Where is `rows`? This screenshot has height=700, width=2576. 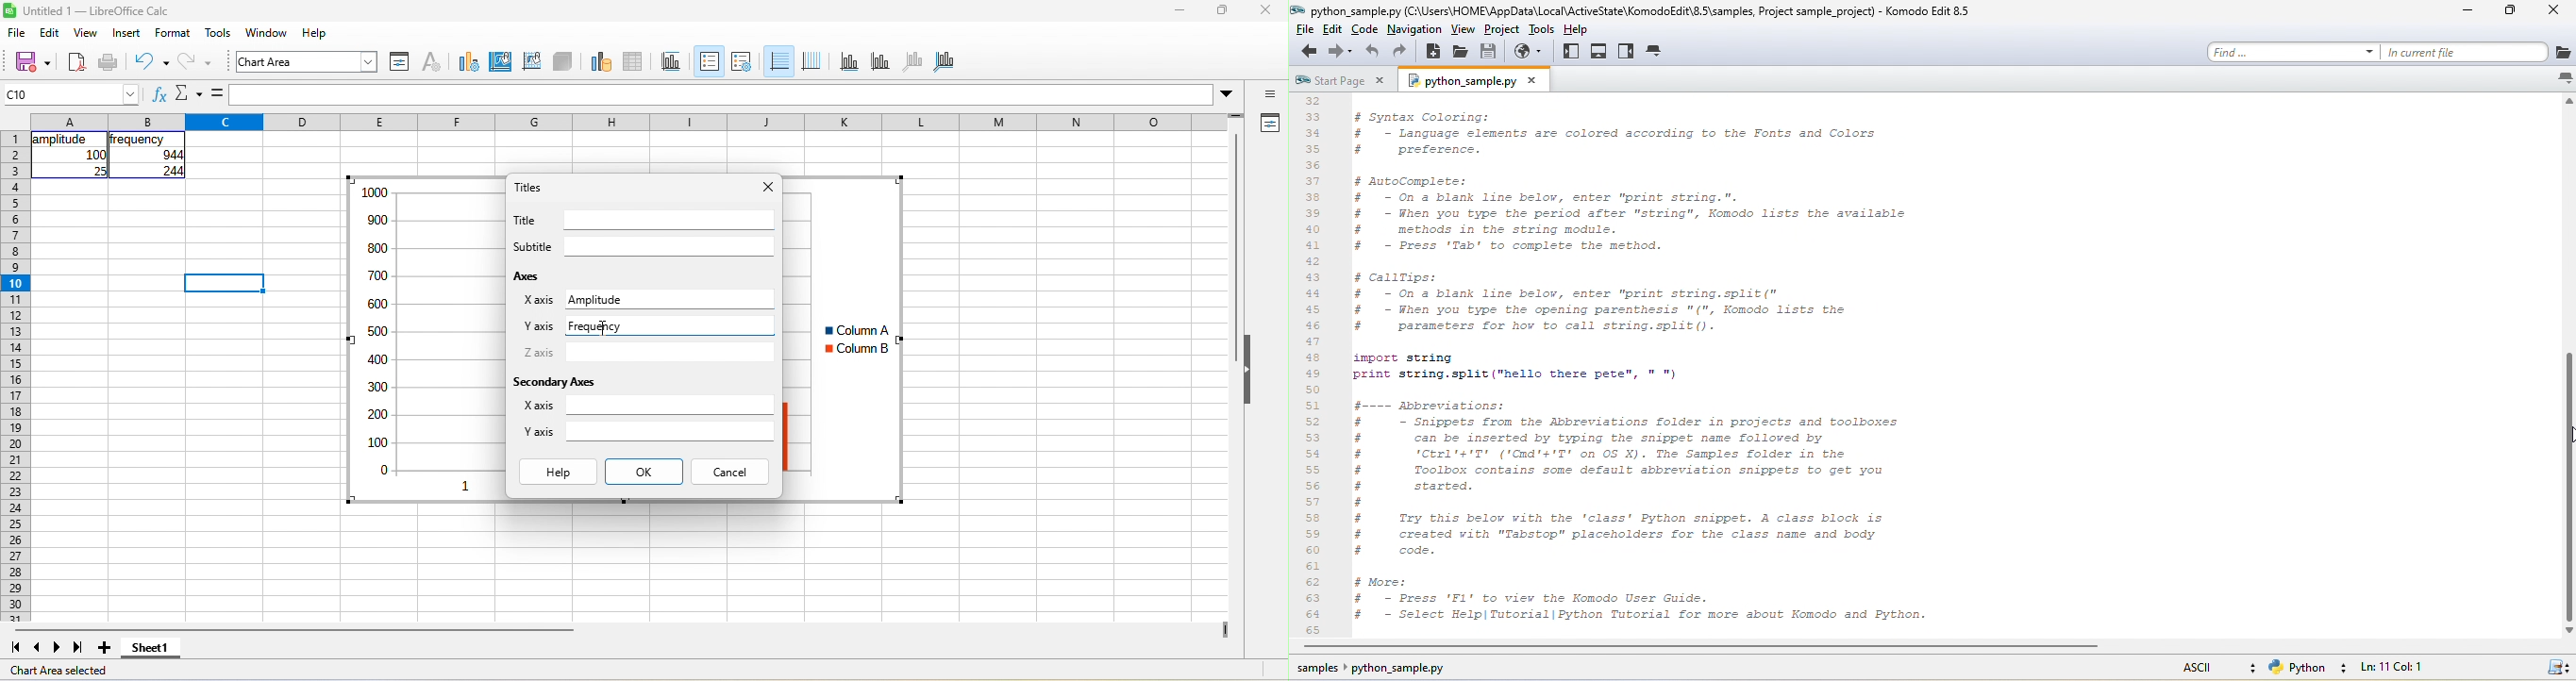 rows is located at coordinates (15, 376).